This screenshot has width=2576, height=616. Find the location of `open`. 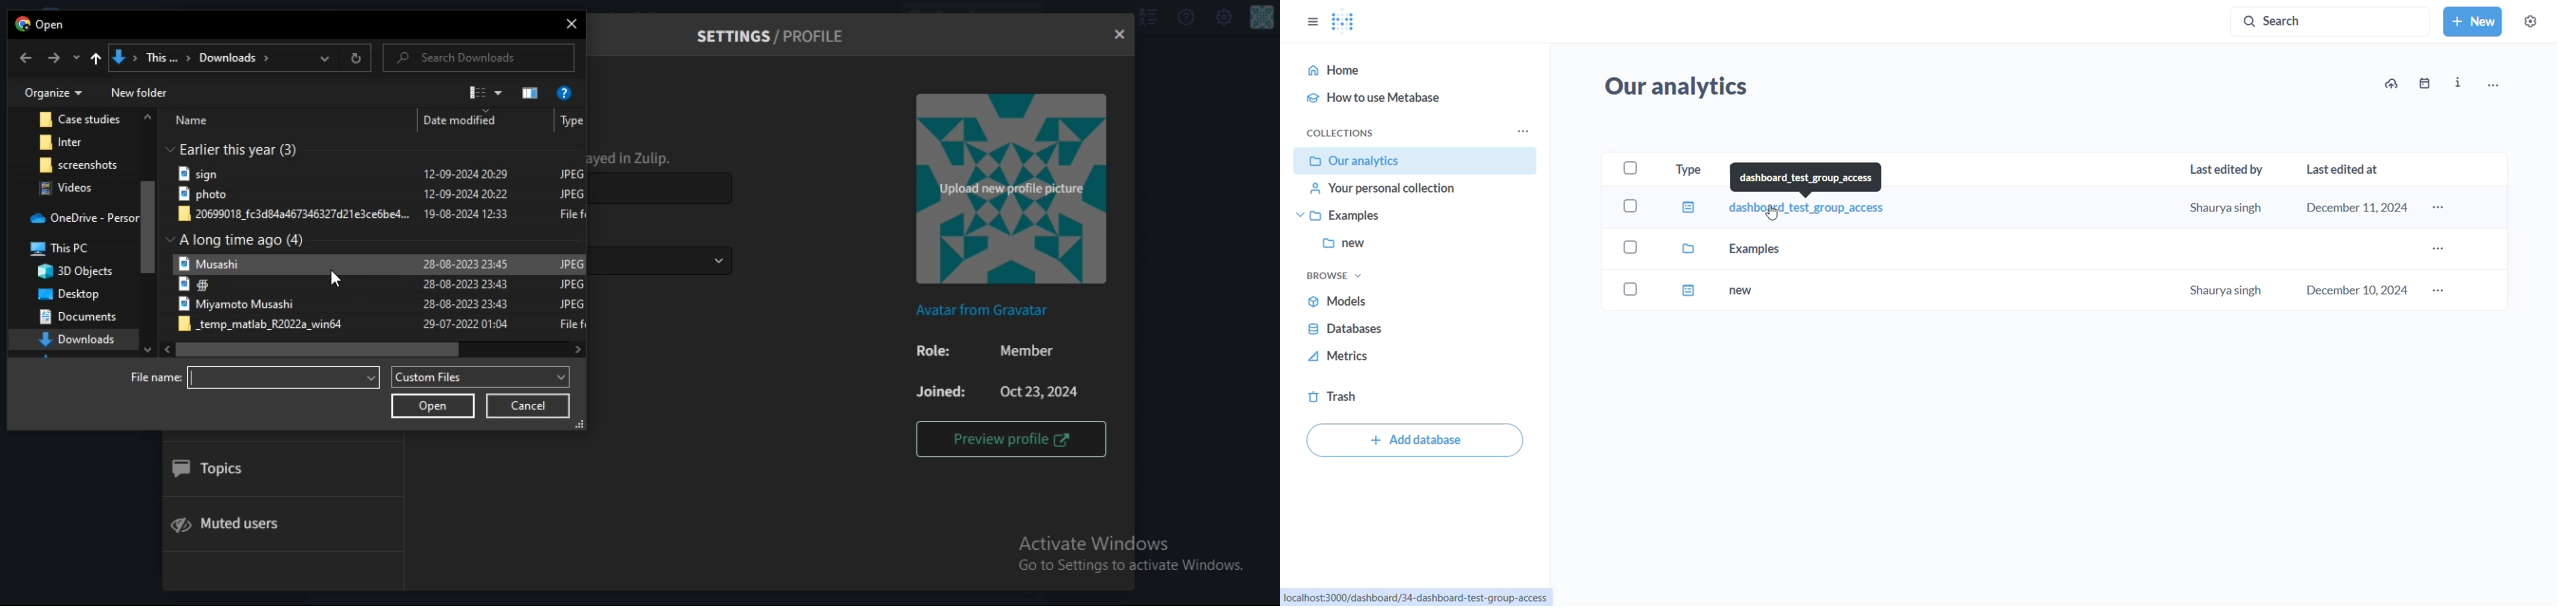

open is located at coordinates (434, 406).